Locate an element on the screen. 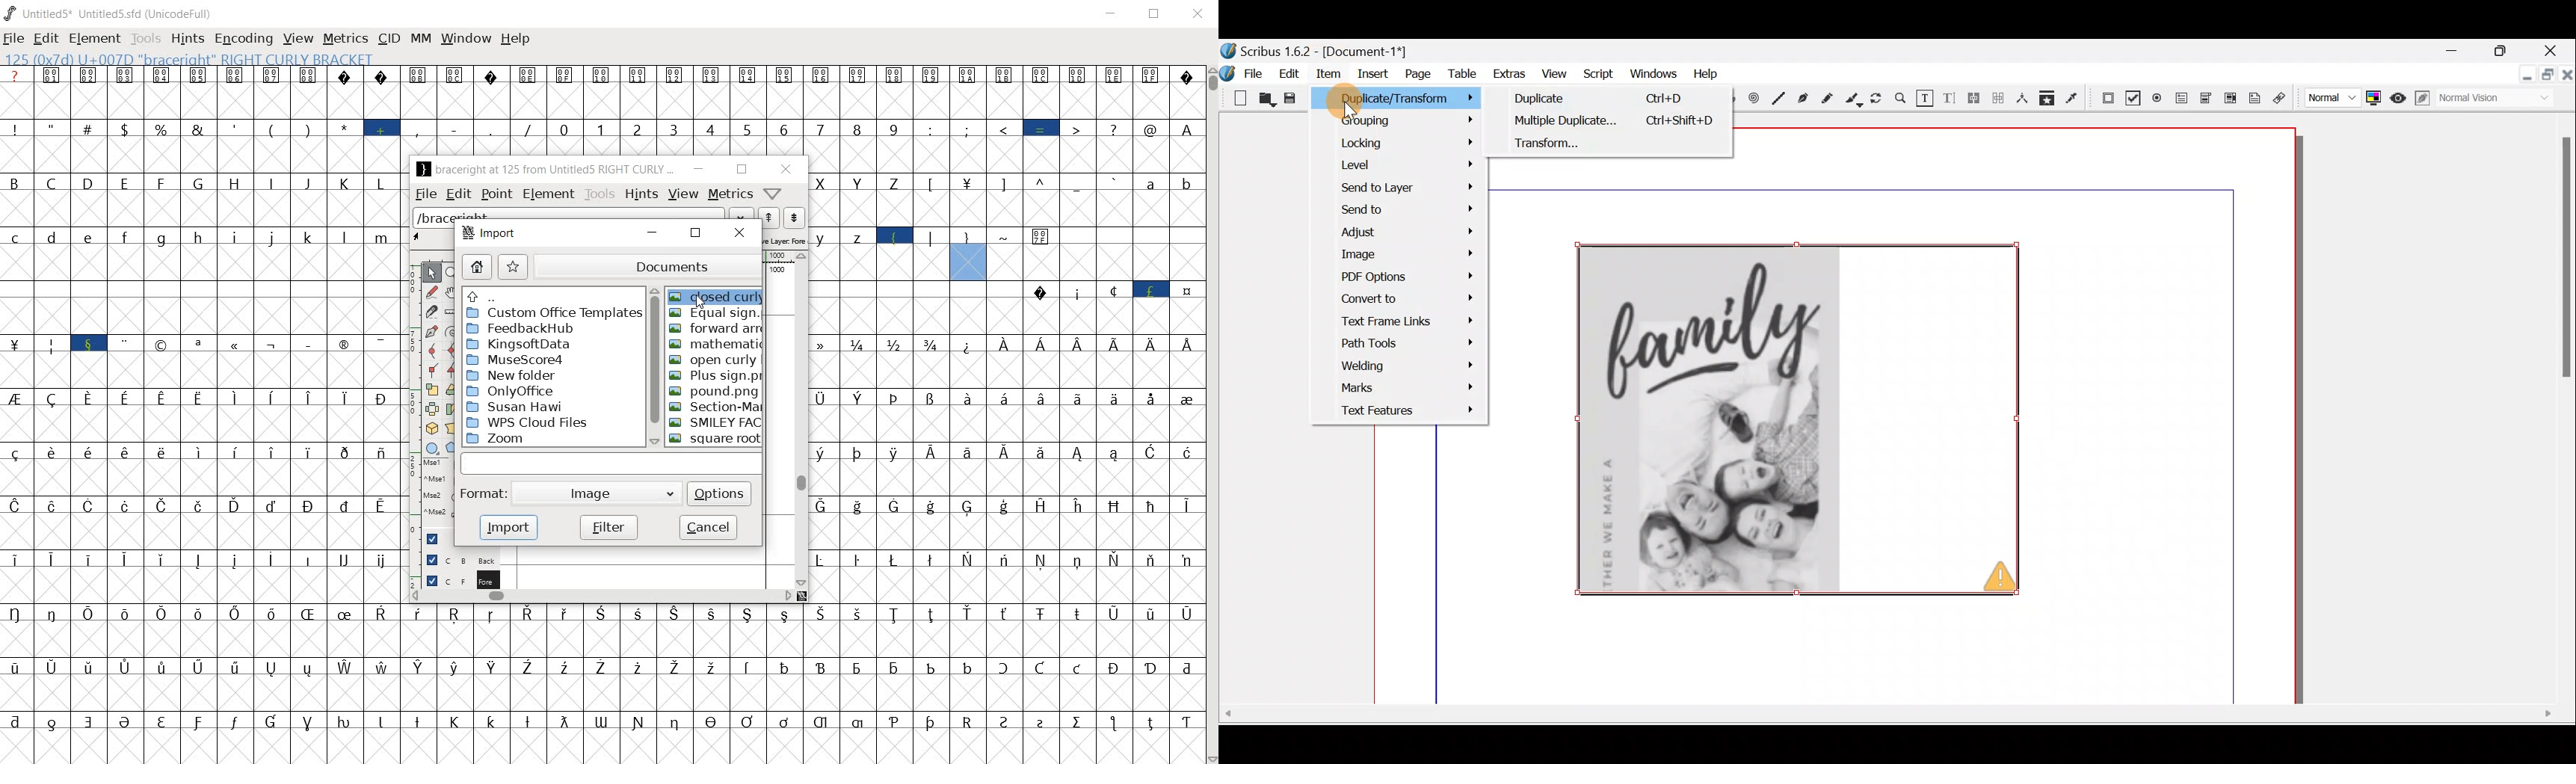 Image resolution: width=2576 pixels, height=784 pixels. file is located at coordinates (425, 196).